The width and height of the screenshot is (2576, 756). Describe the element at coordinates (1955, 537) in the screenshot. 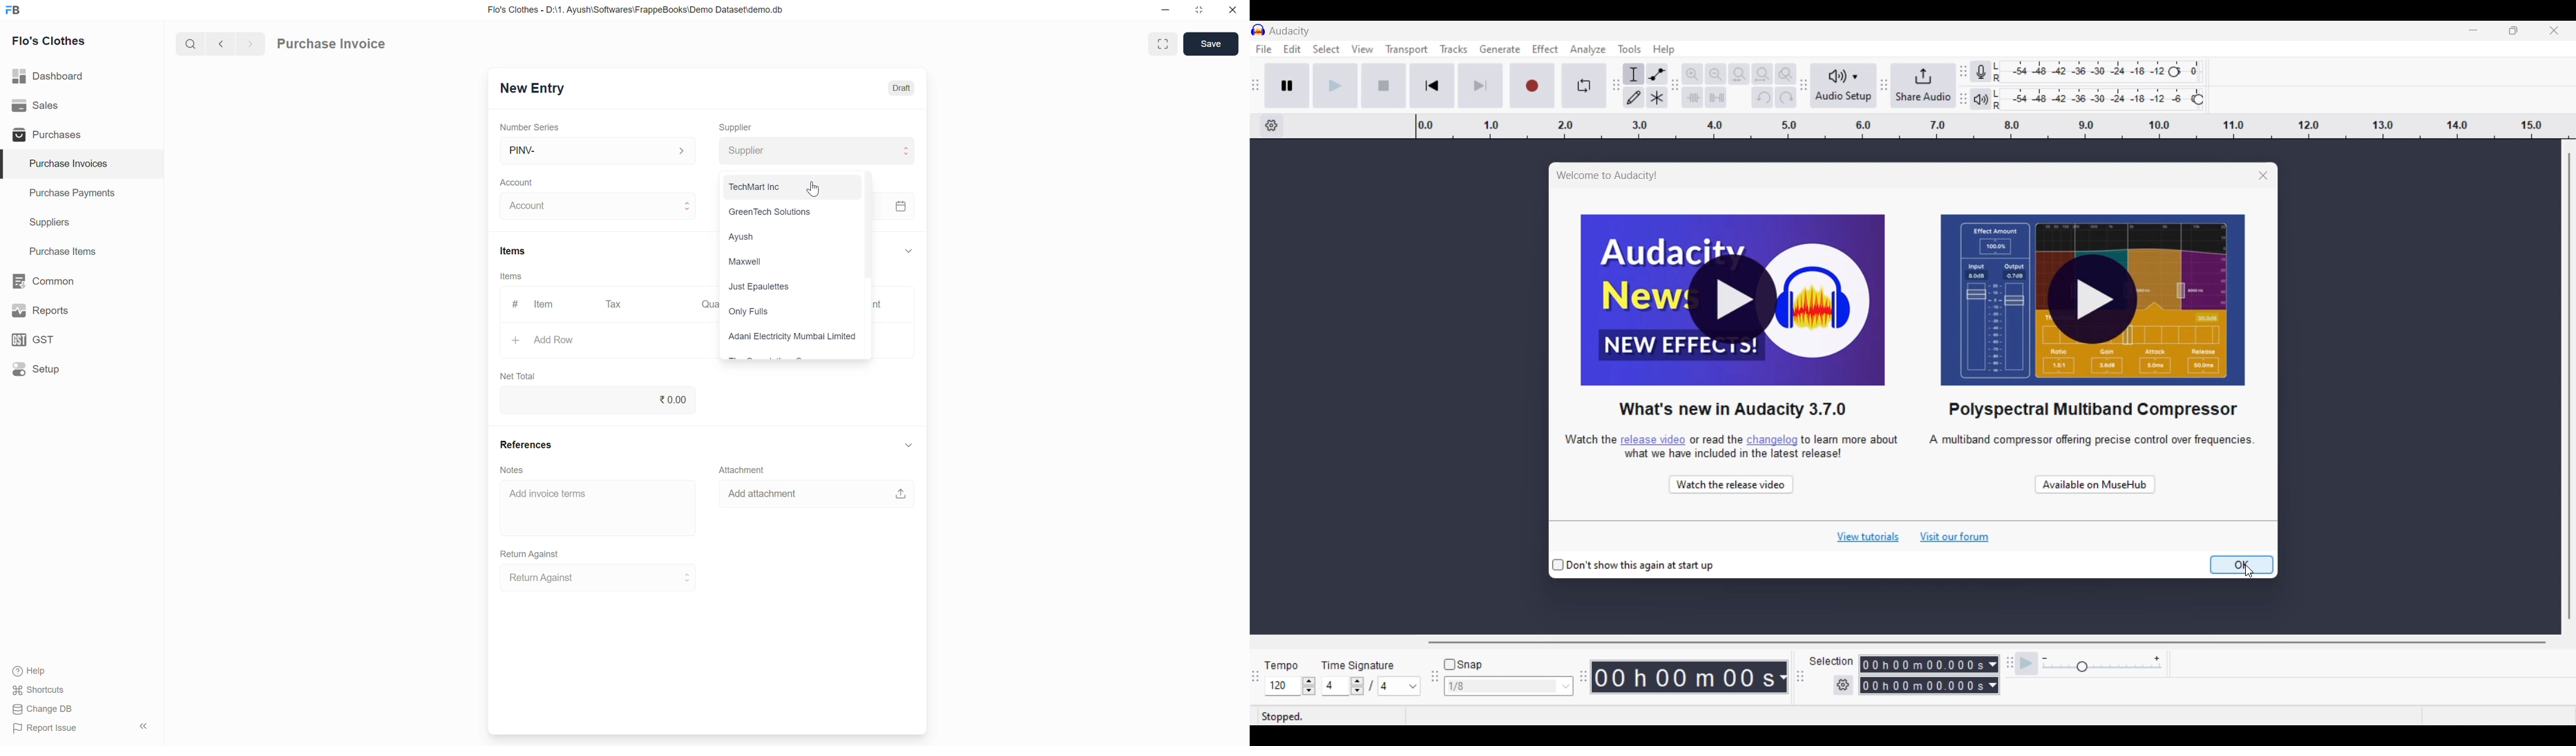

I see `visit forum` at that location.